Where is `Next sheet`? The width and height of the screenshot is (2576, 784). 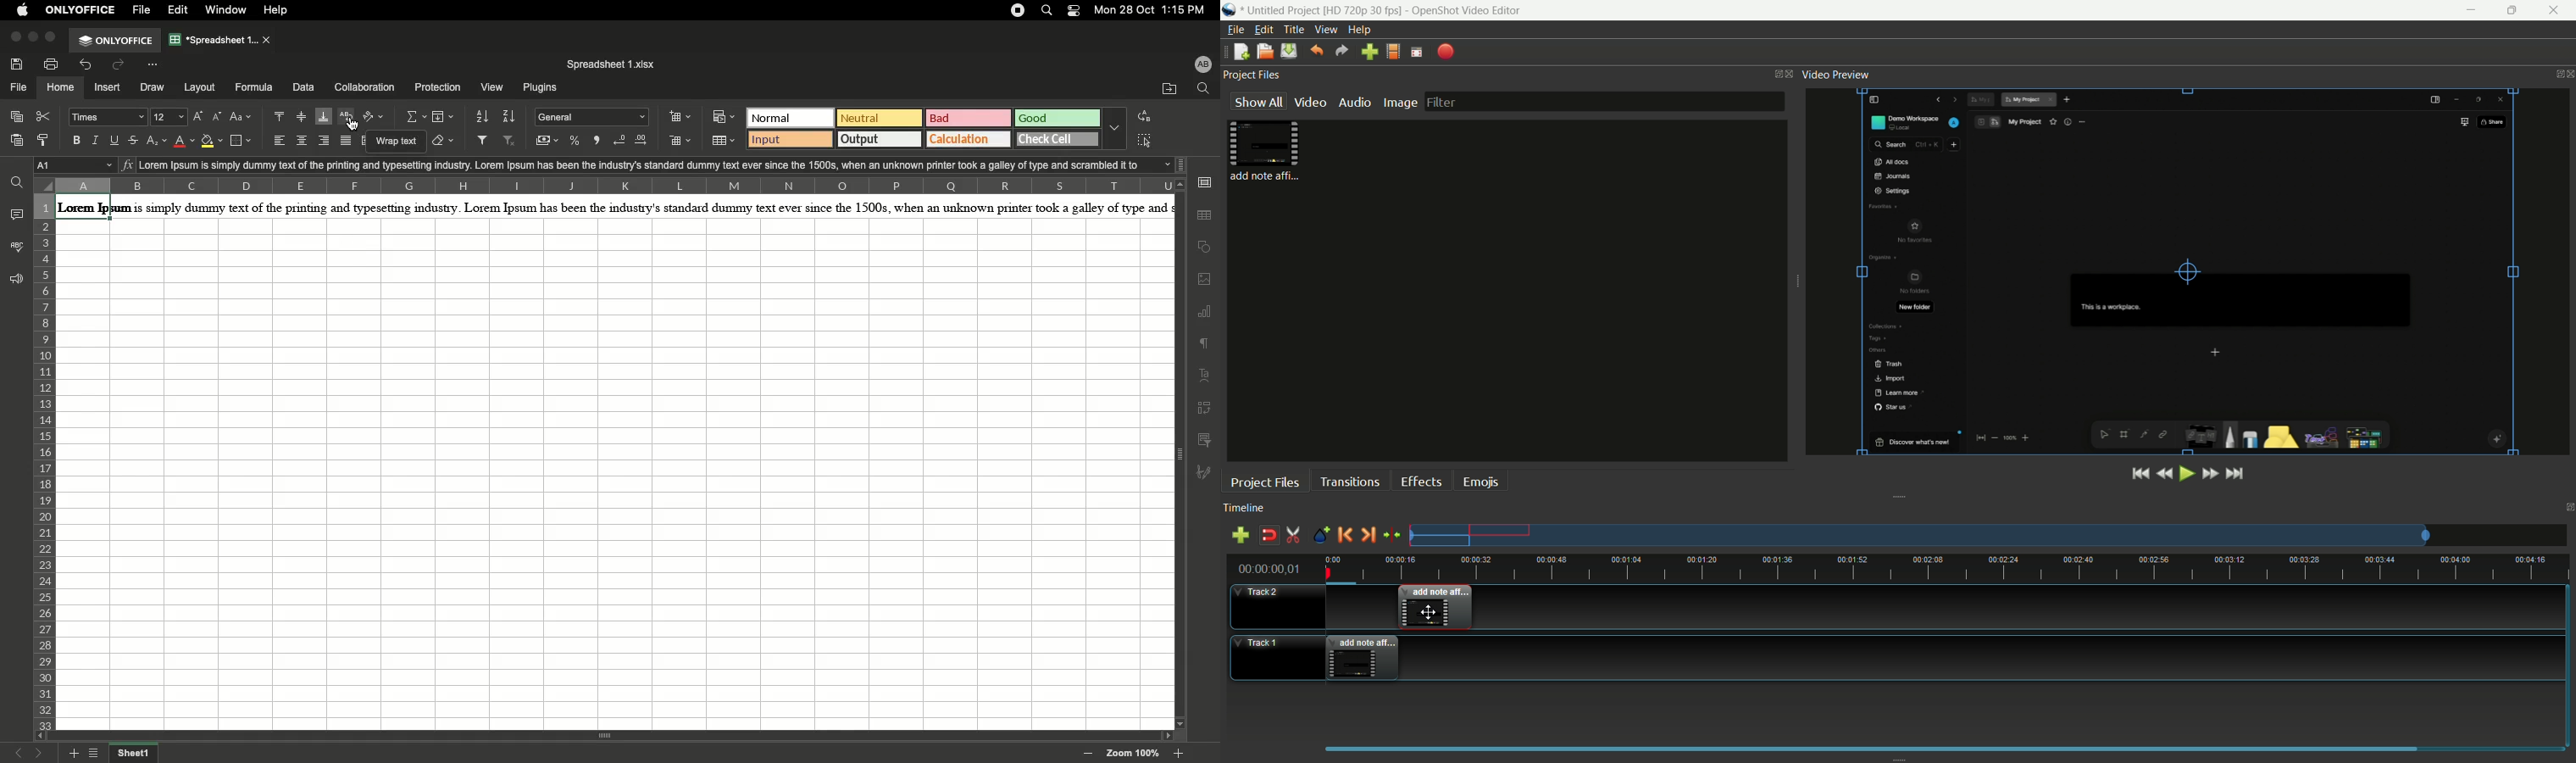 Next sheet is located at coordinates (40, 754).